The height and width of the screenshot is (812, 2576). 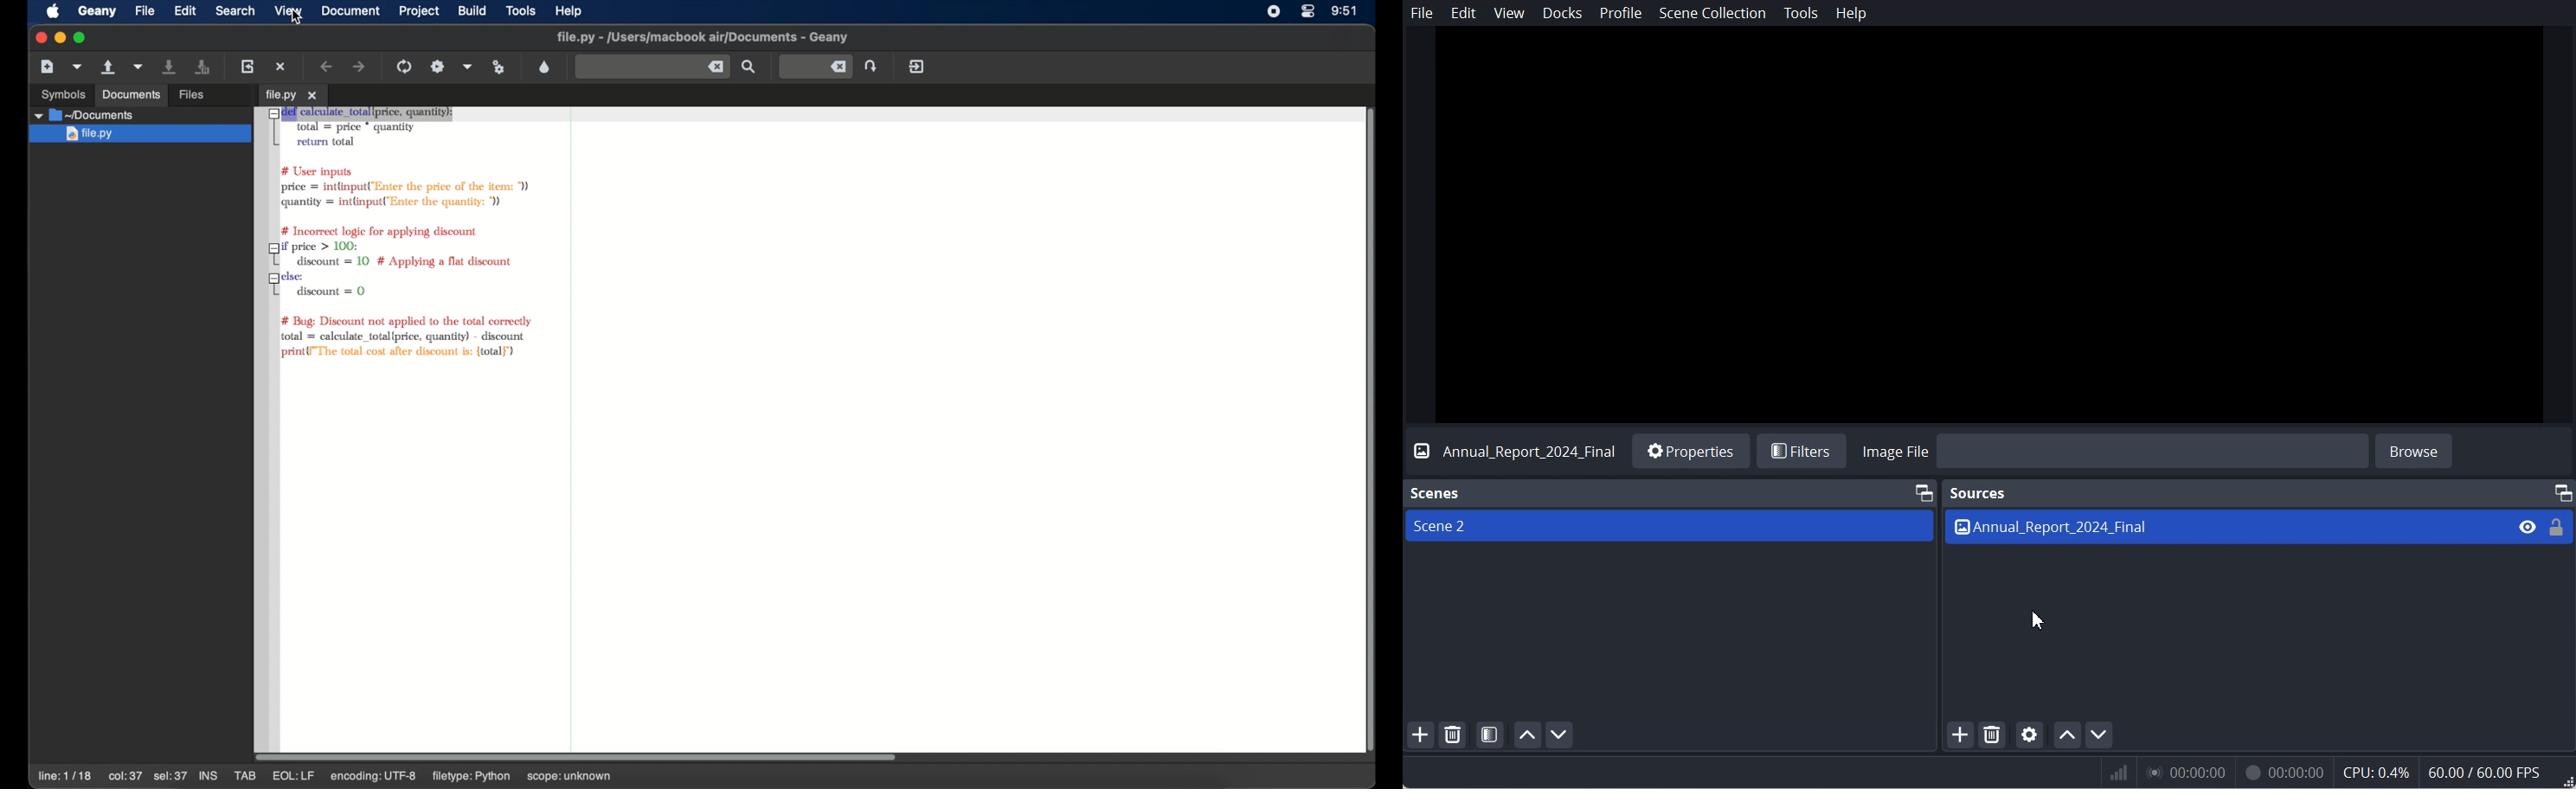 I want to click on Profile, so click(x=1620, y=14).